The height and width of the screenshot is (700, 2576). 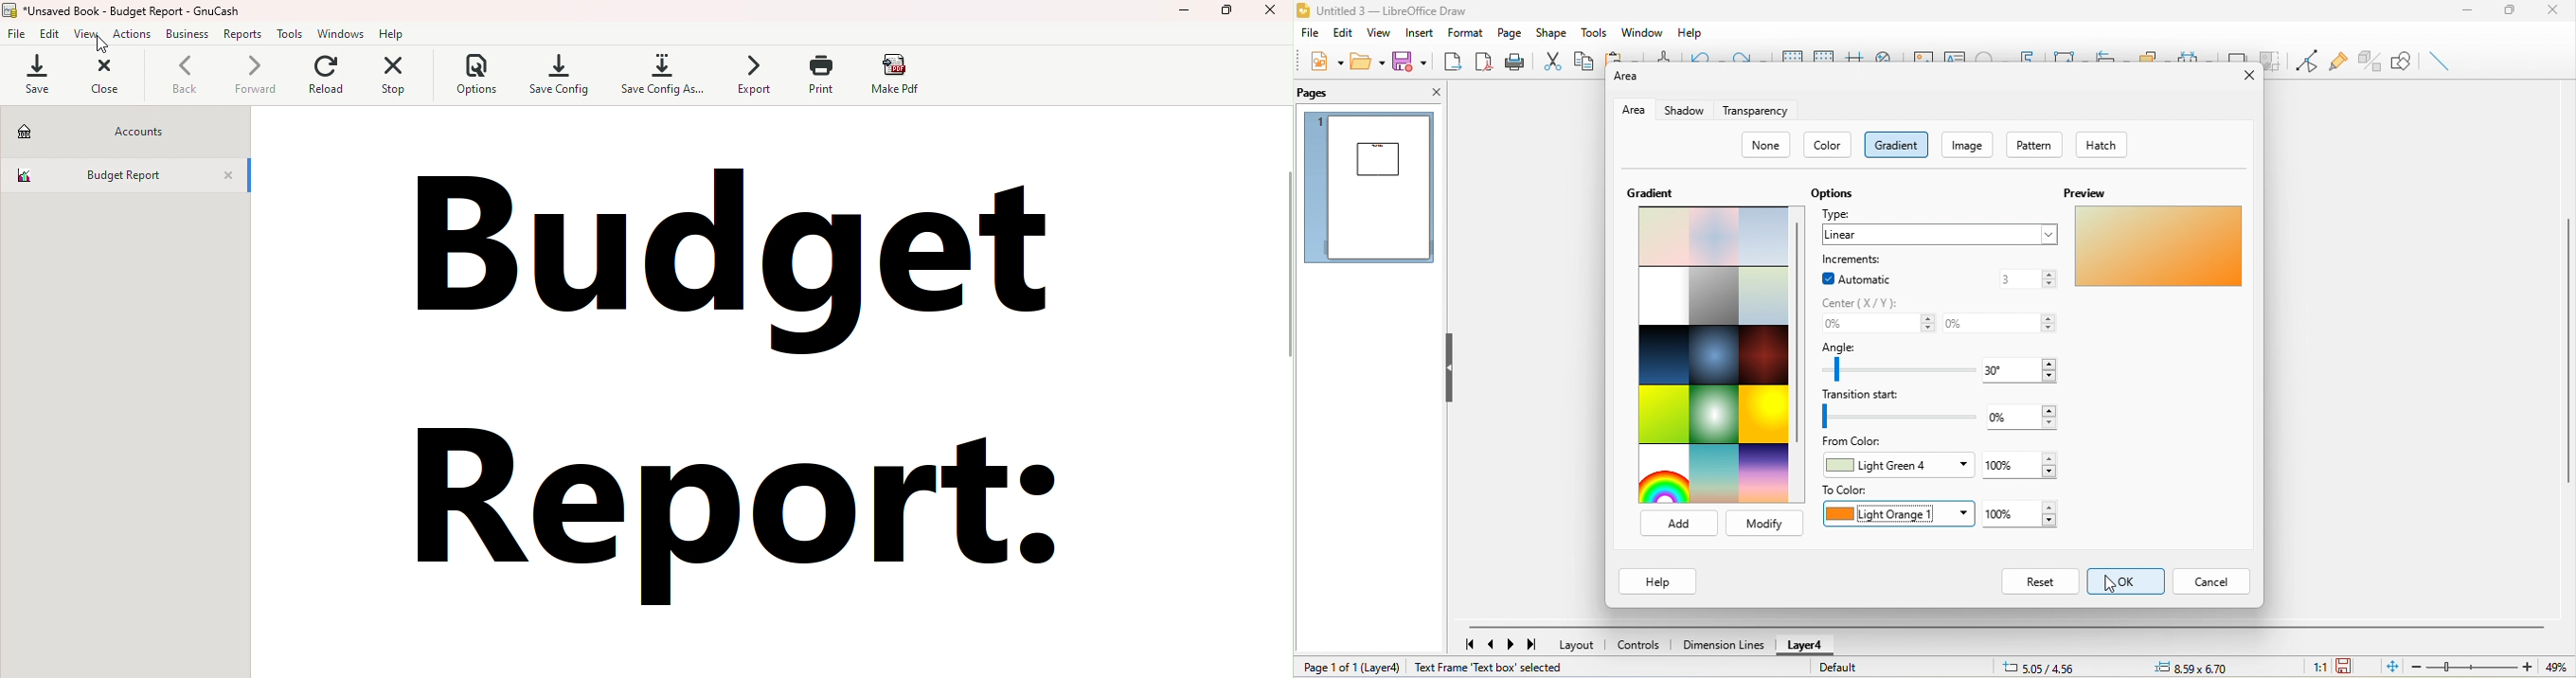 I want to click on redo, so click(x=1750, y=54).